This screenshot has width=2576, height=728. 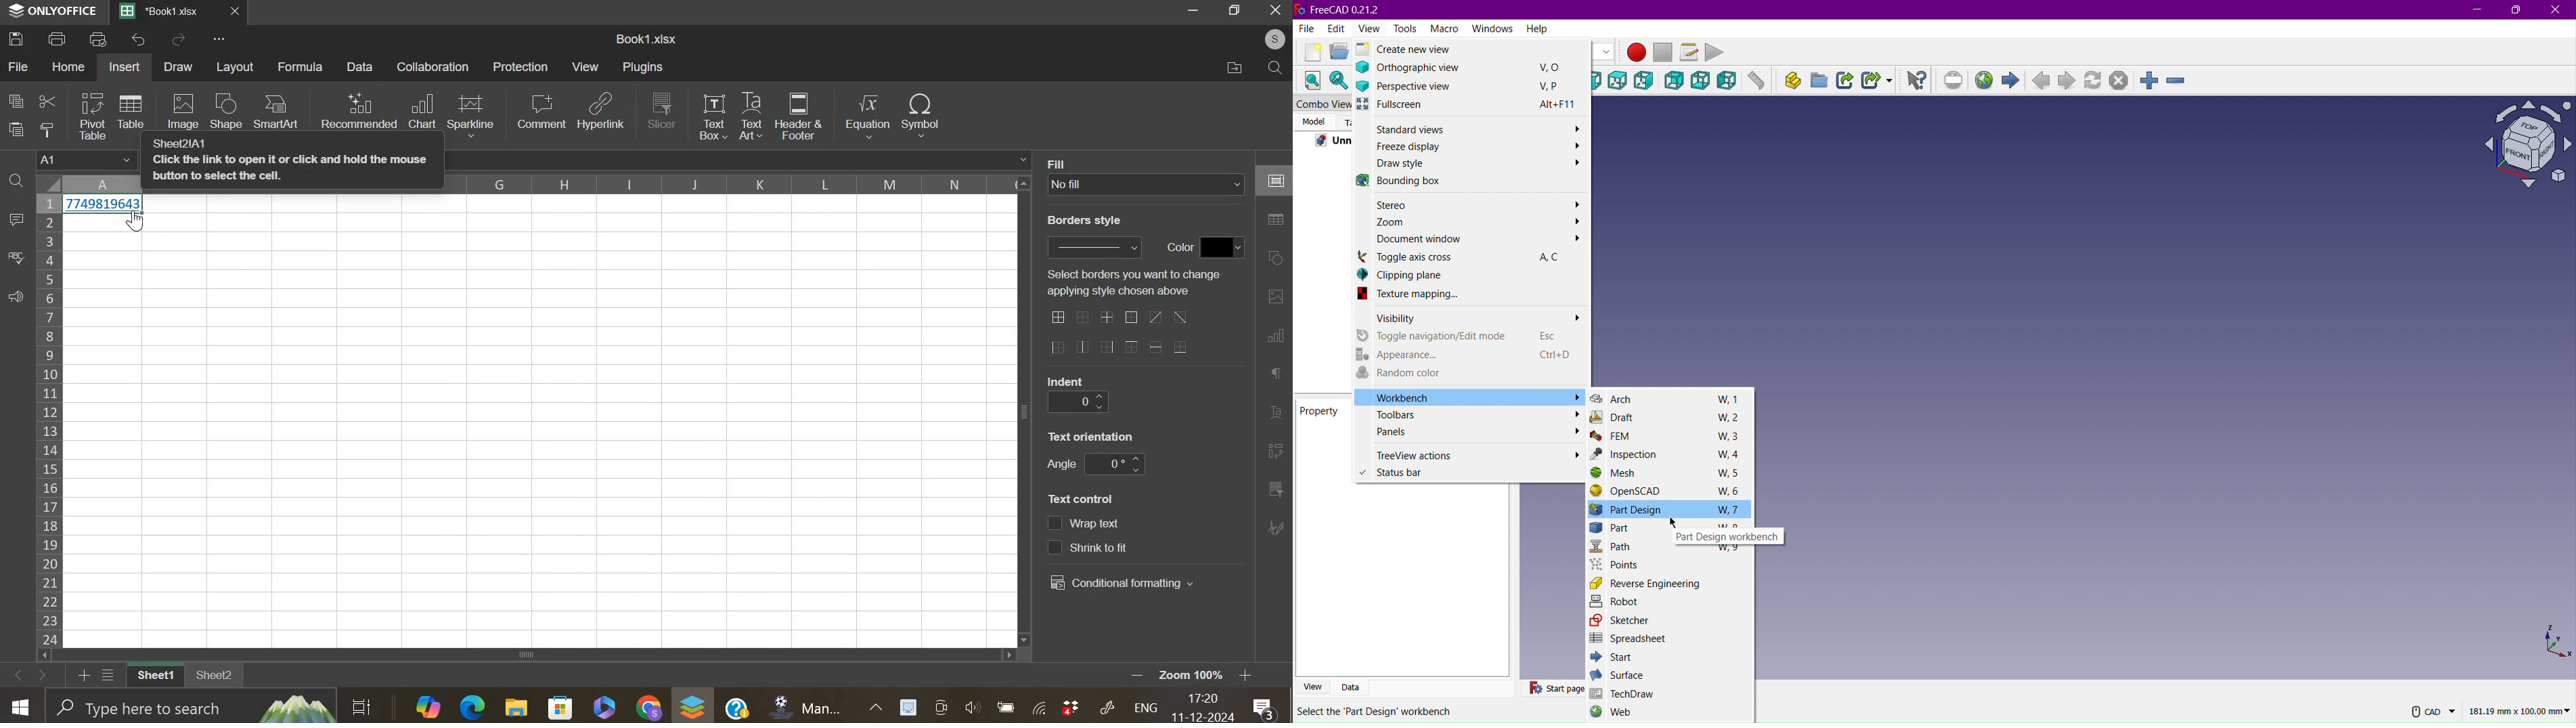 What do you see at coordinates (1118, 334) in the screenshot?
I see `border` at bounding box center [1118, 334].